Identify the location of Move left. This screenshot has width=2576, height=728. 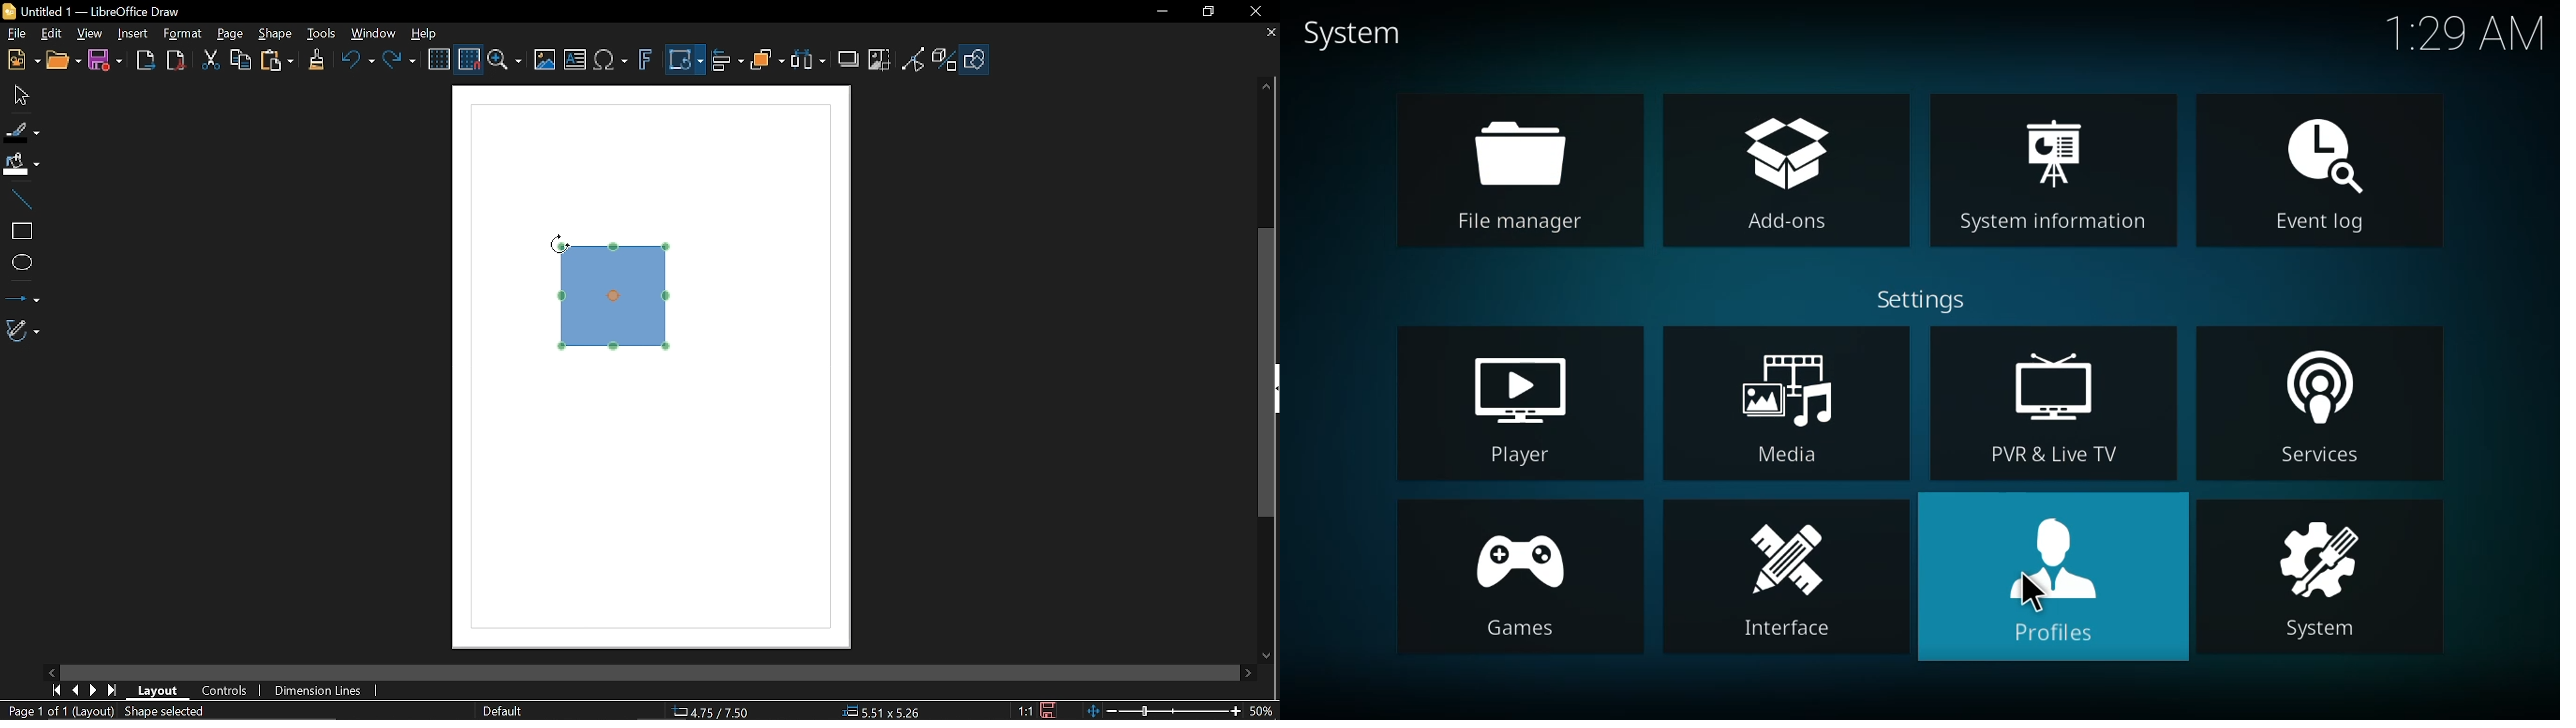
(52, 672).